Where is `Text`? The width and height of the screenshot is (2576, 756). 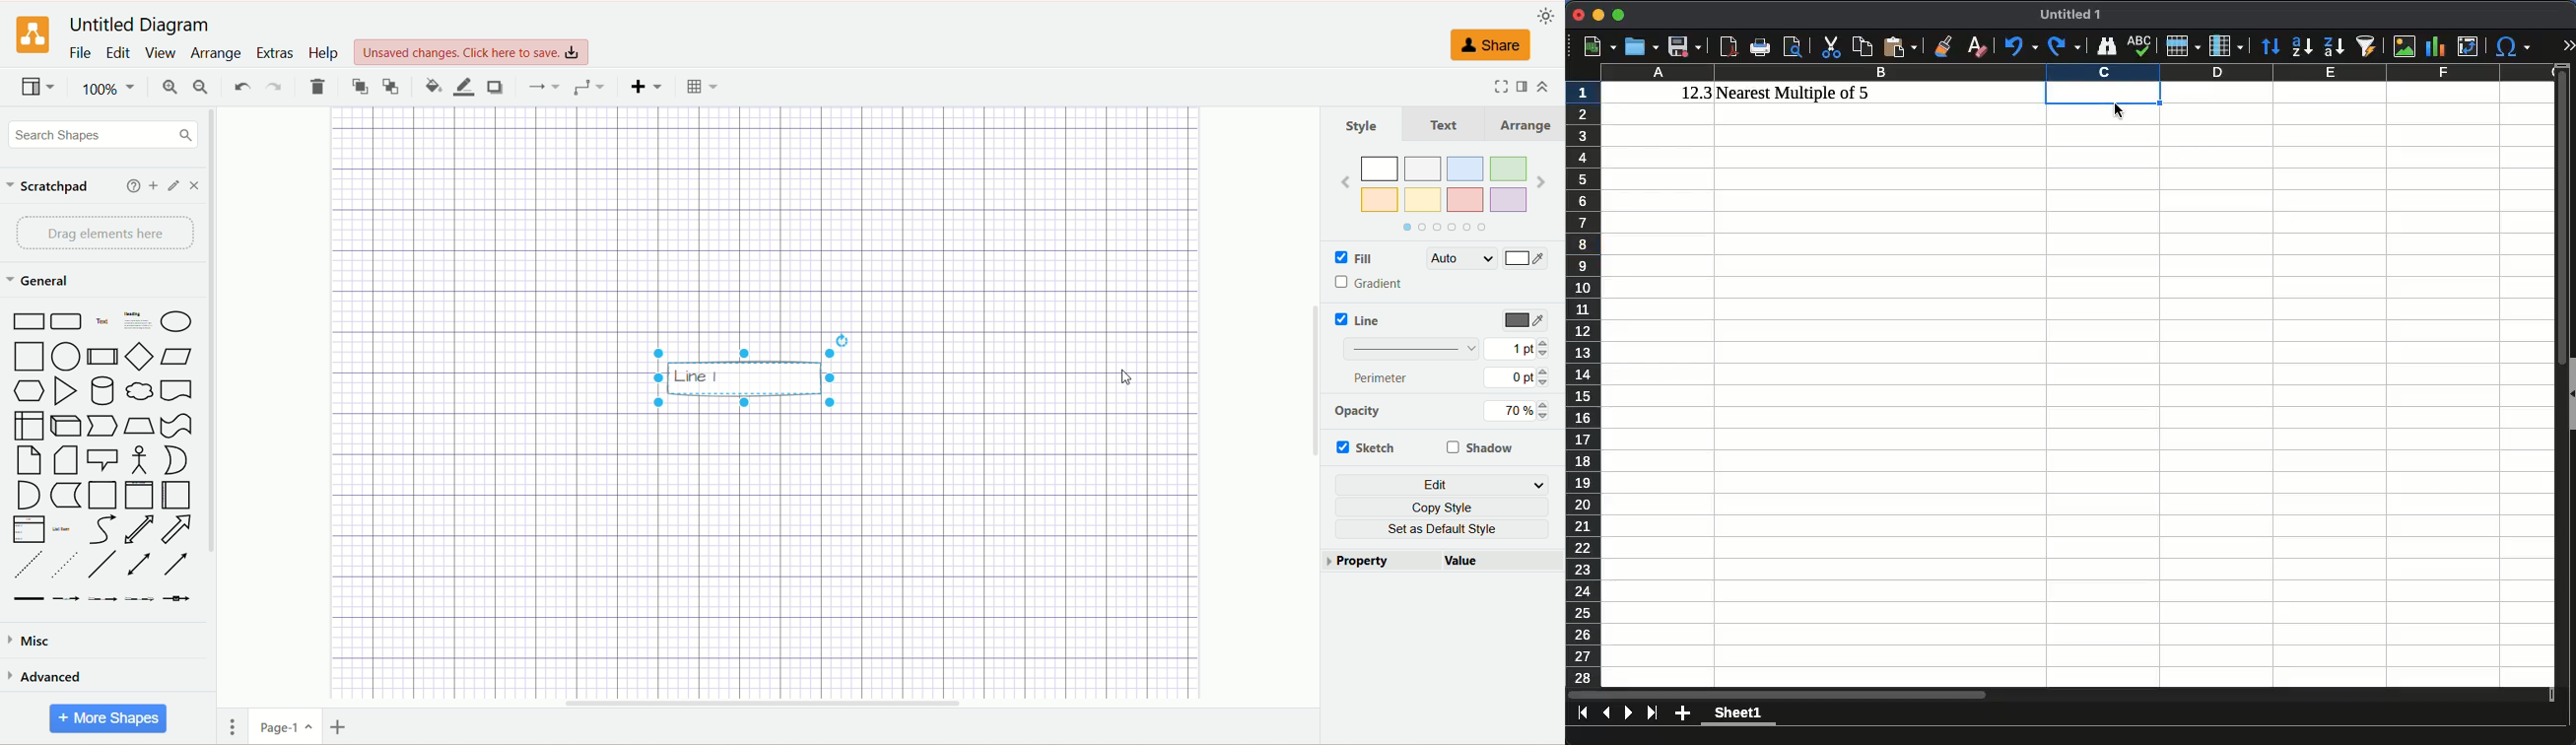 Text is located at coordinates (1442, 123).